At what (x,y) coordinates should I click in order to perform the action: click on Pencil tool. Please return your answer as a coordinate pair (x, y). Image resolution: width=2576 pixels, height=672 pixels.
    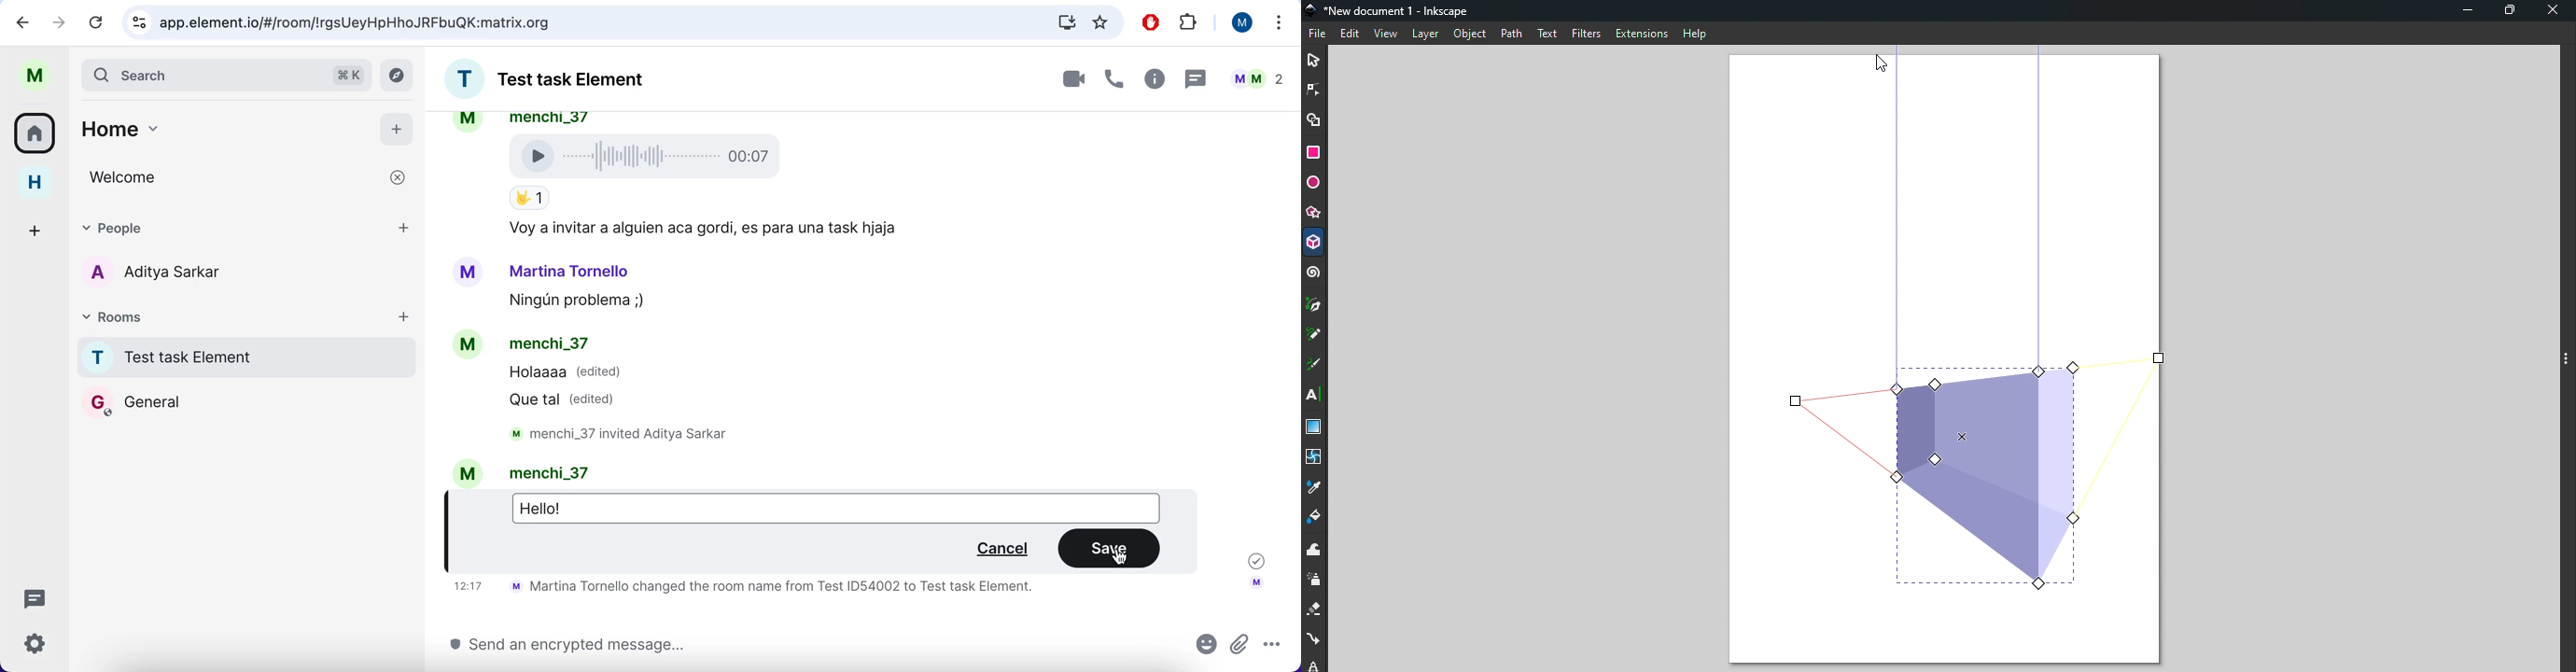
    Looking at the image, I should click on (1316, 334).